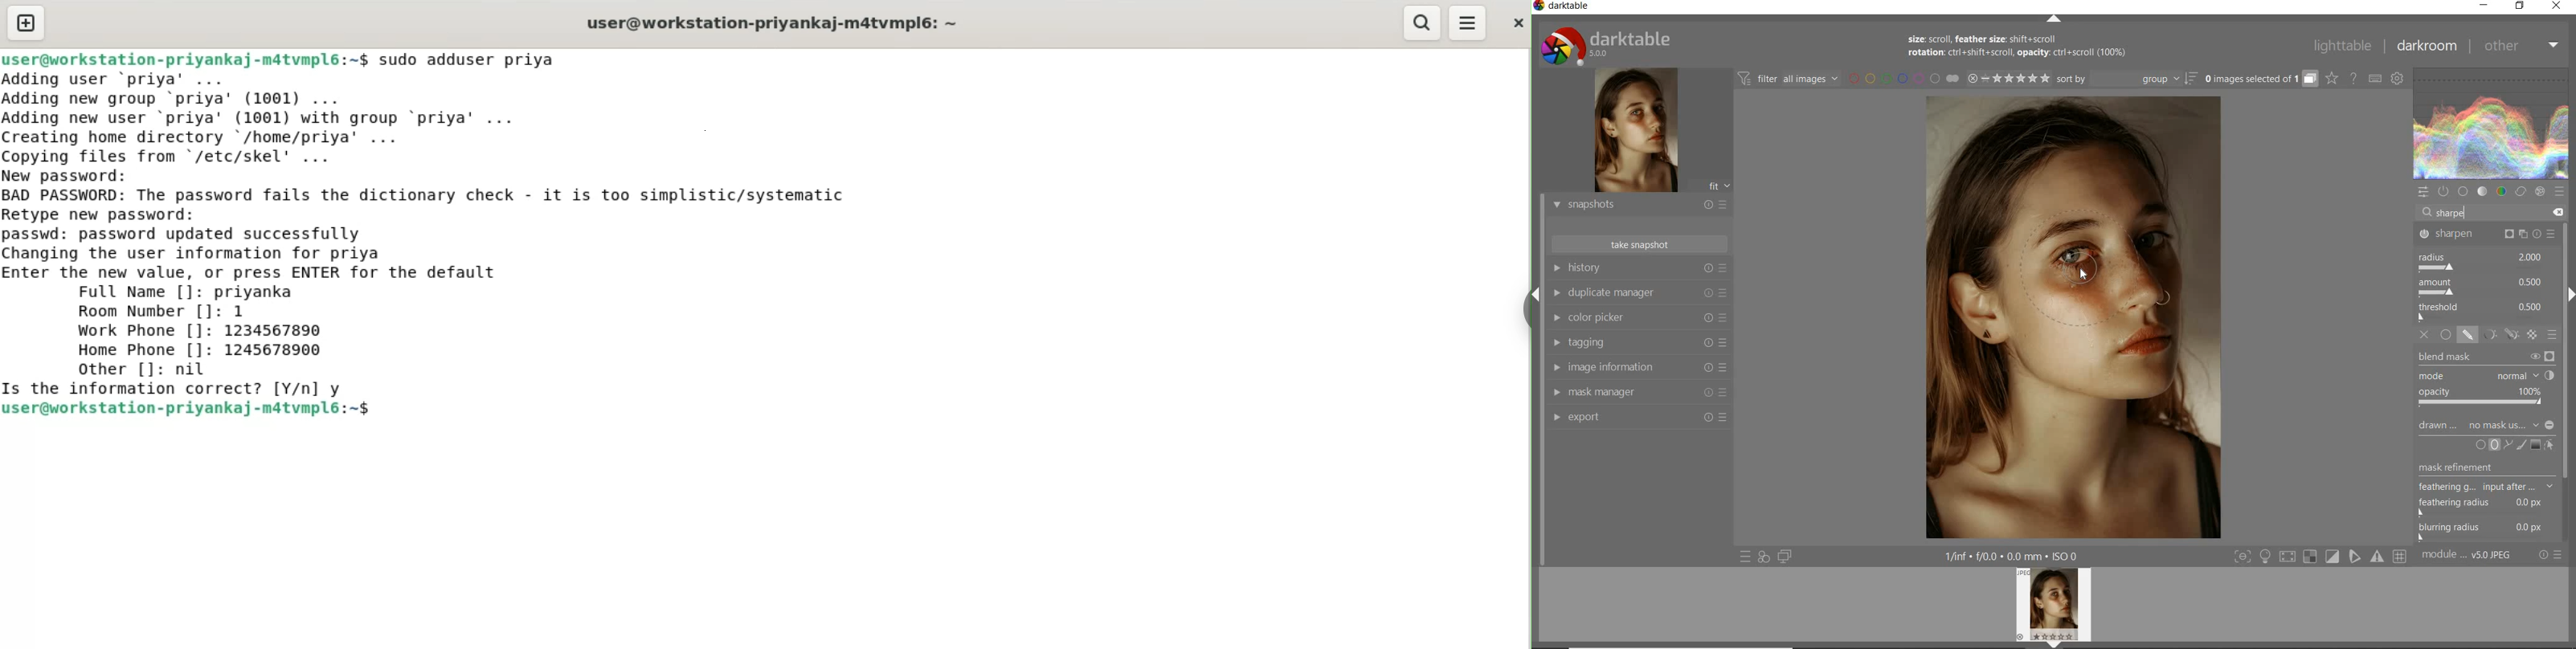 The height and width of the screenshot is (672, 2576). What do you see at coordinates (1516, 22) in the screenshot?
I see `close` at bounding box center [1516, 22].